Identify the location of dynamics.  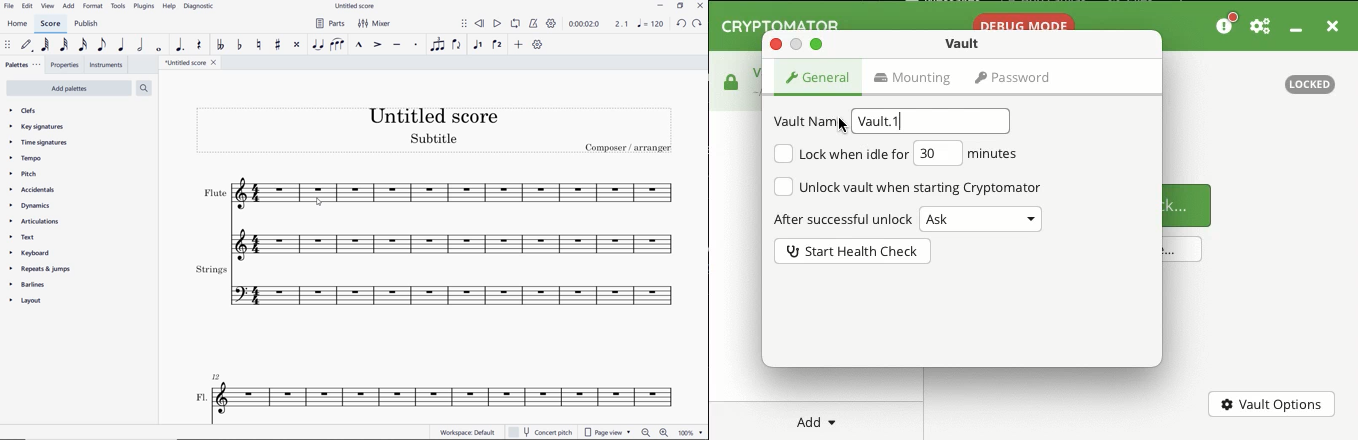
(30, 206).